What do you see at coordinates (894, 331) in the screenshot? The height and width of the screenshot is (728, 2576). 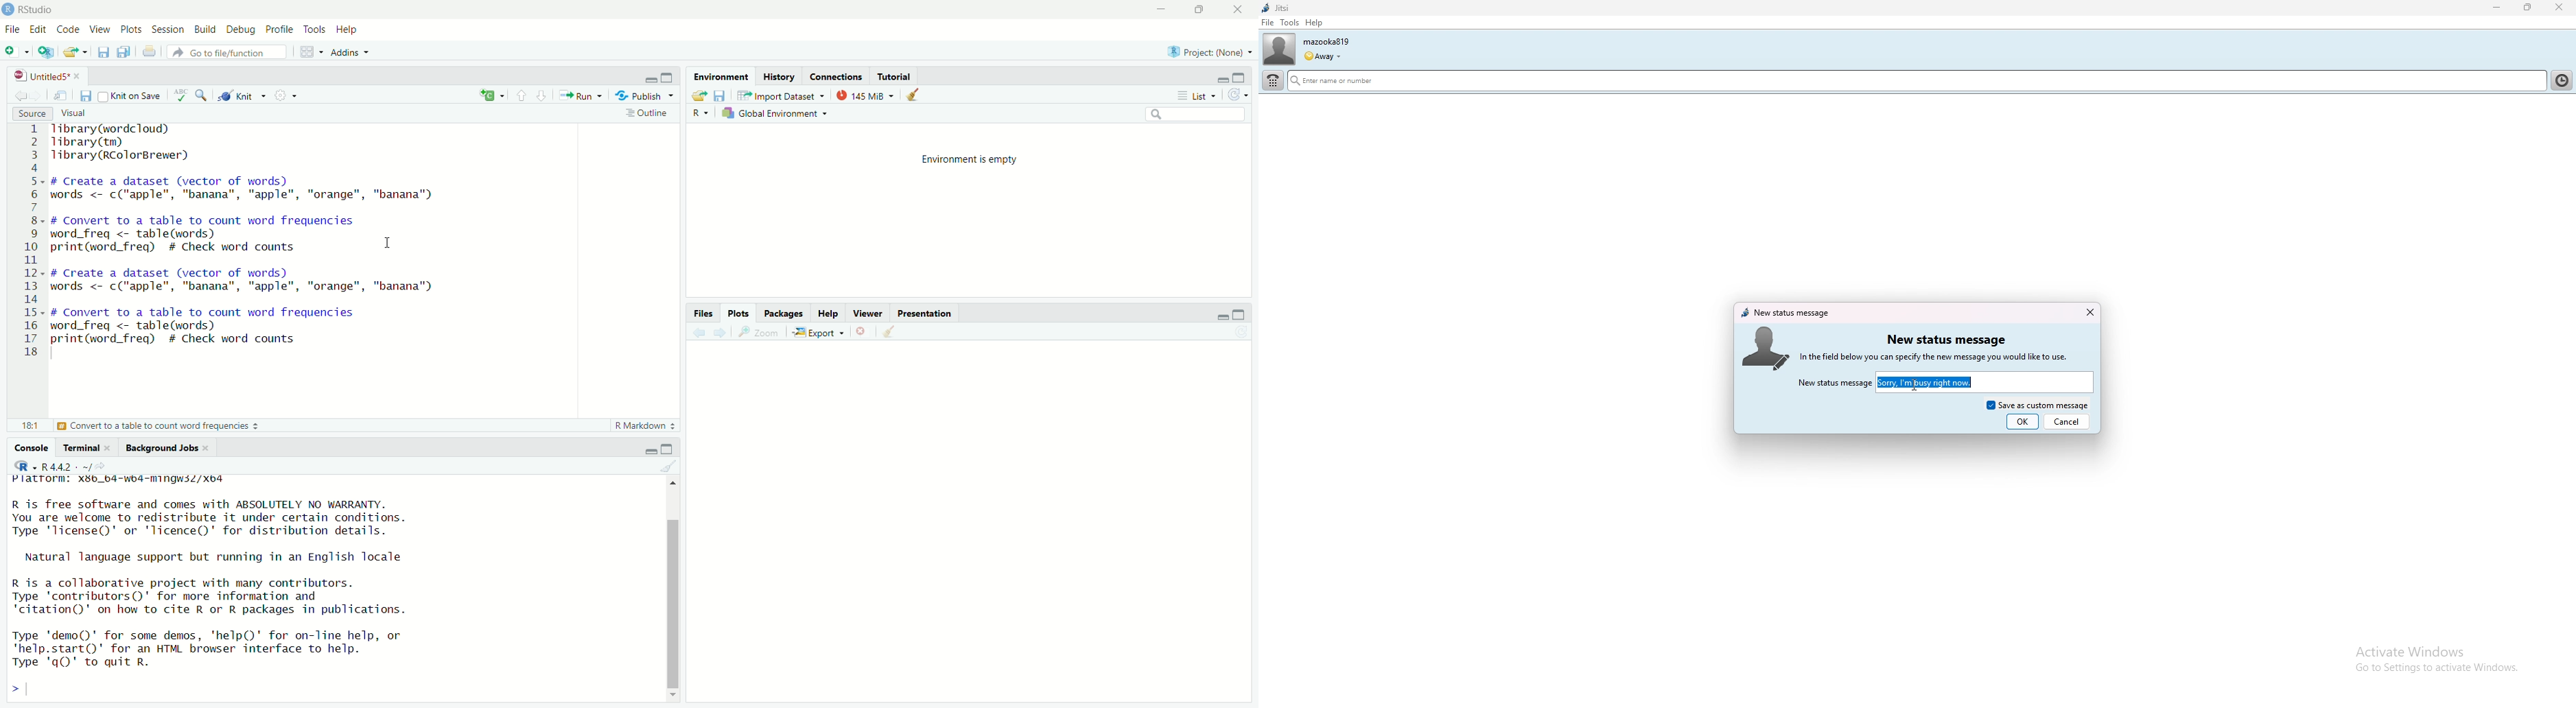 I see `Clear Console` at bounding box center [894, 331].